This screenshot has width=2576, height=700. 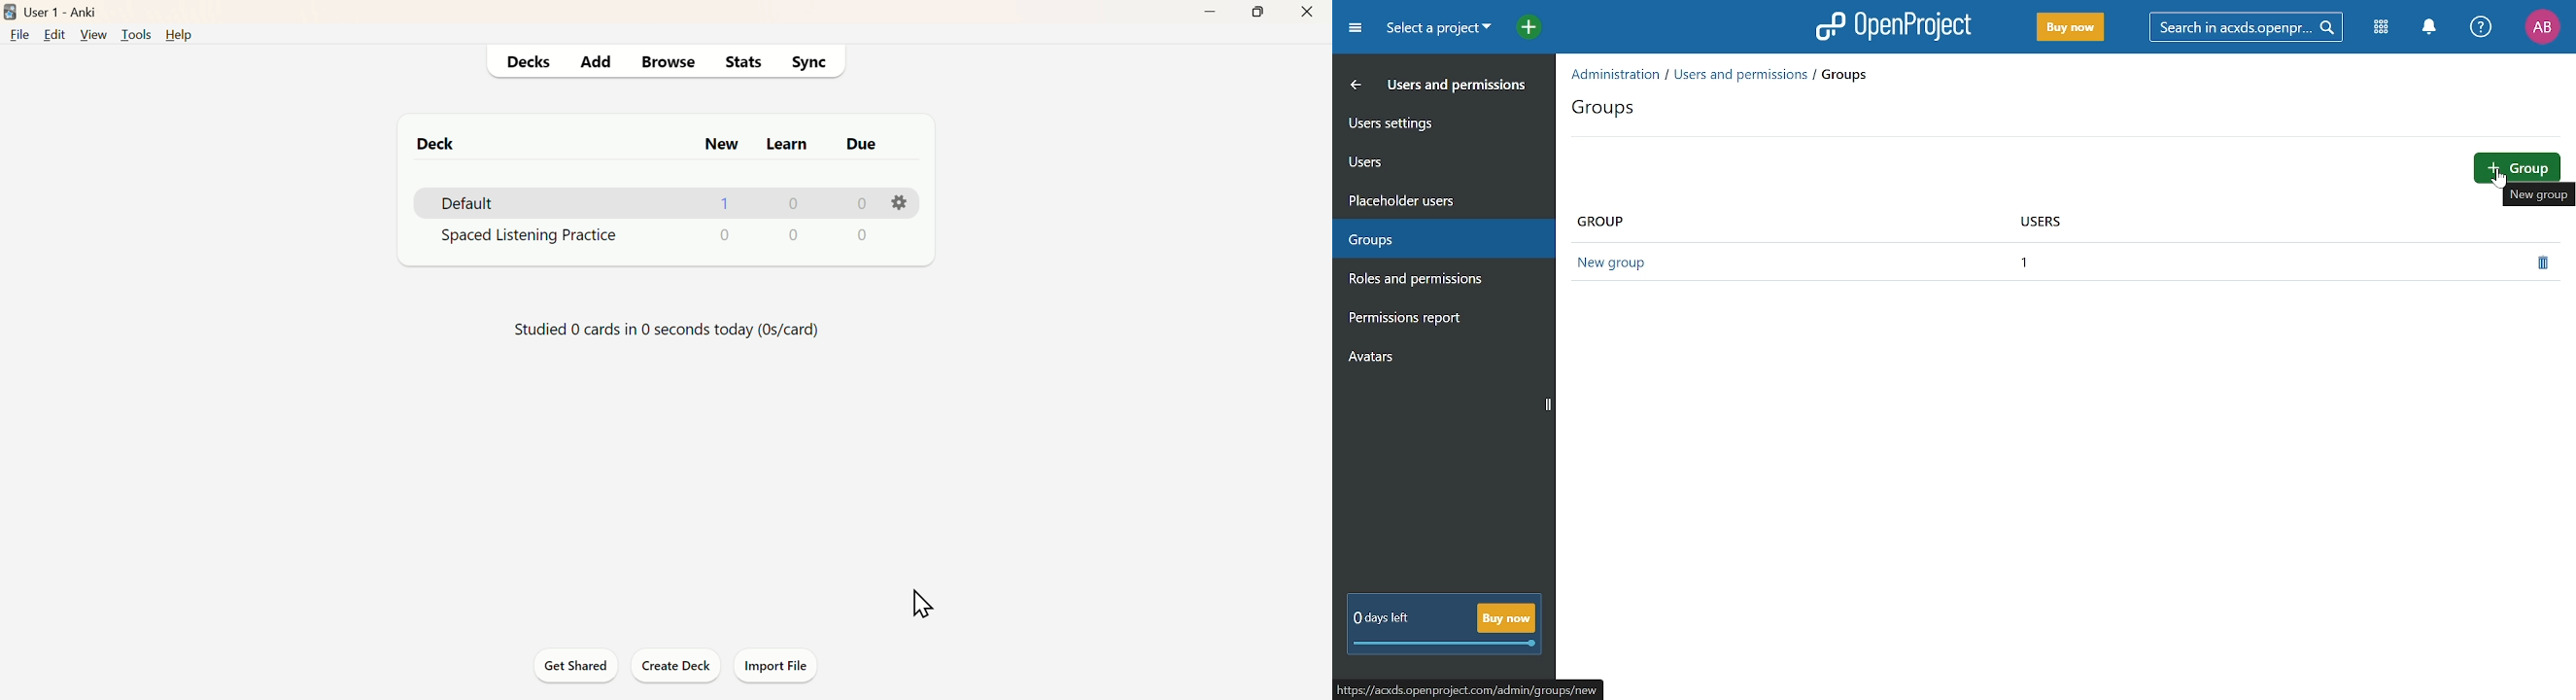 What do you see at coordinates (2542, 28) in the screenshot?
I see `current account "AB"` at bounding box center [2542, 28].